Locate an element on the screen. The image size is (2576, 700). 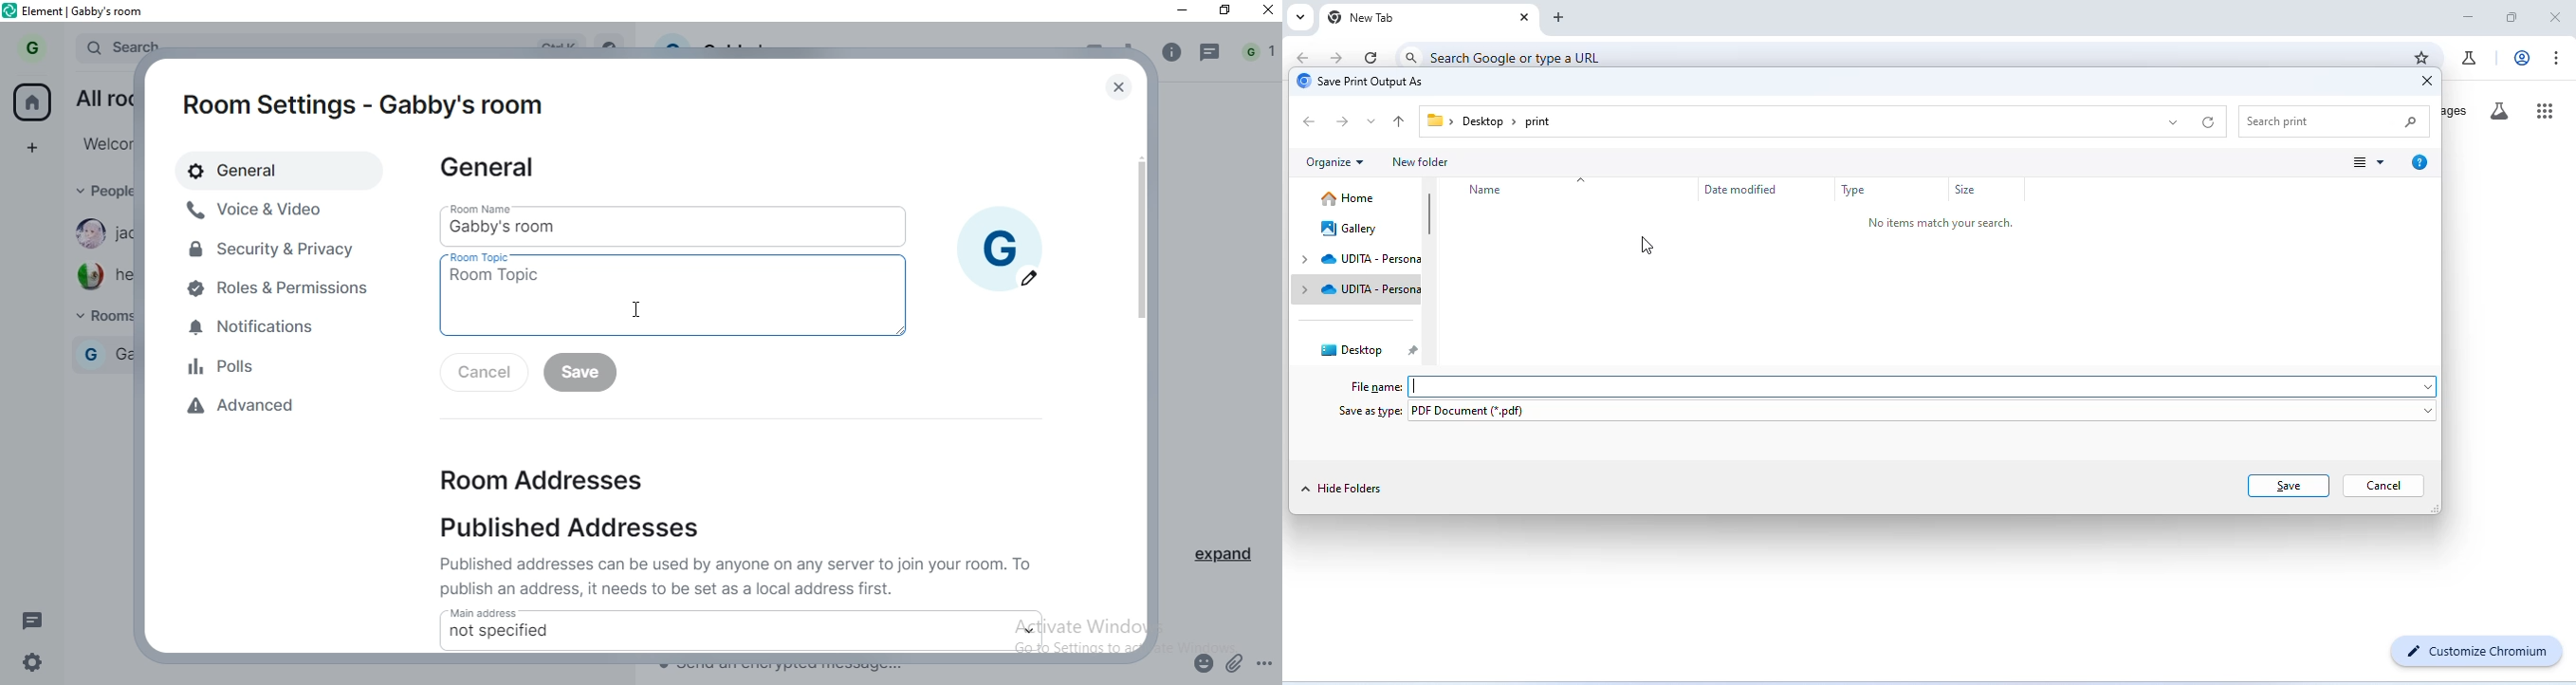
scroll bar is located at coordinates (1141, 269).